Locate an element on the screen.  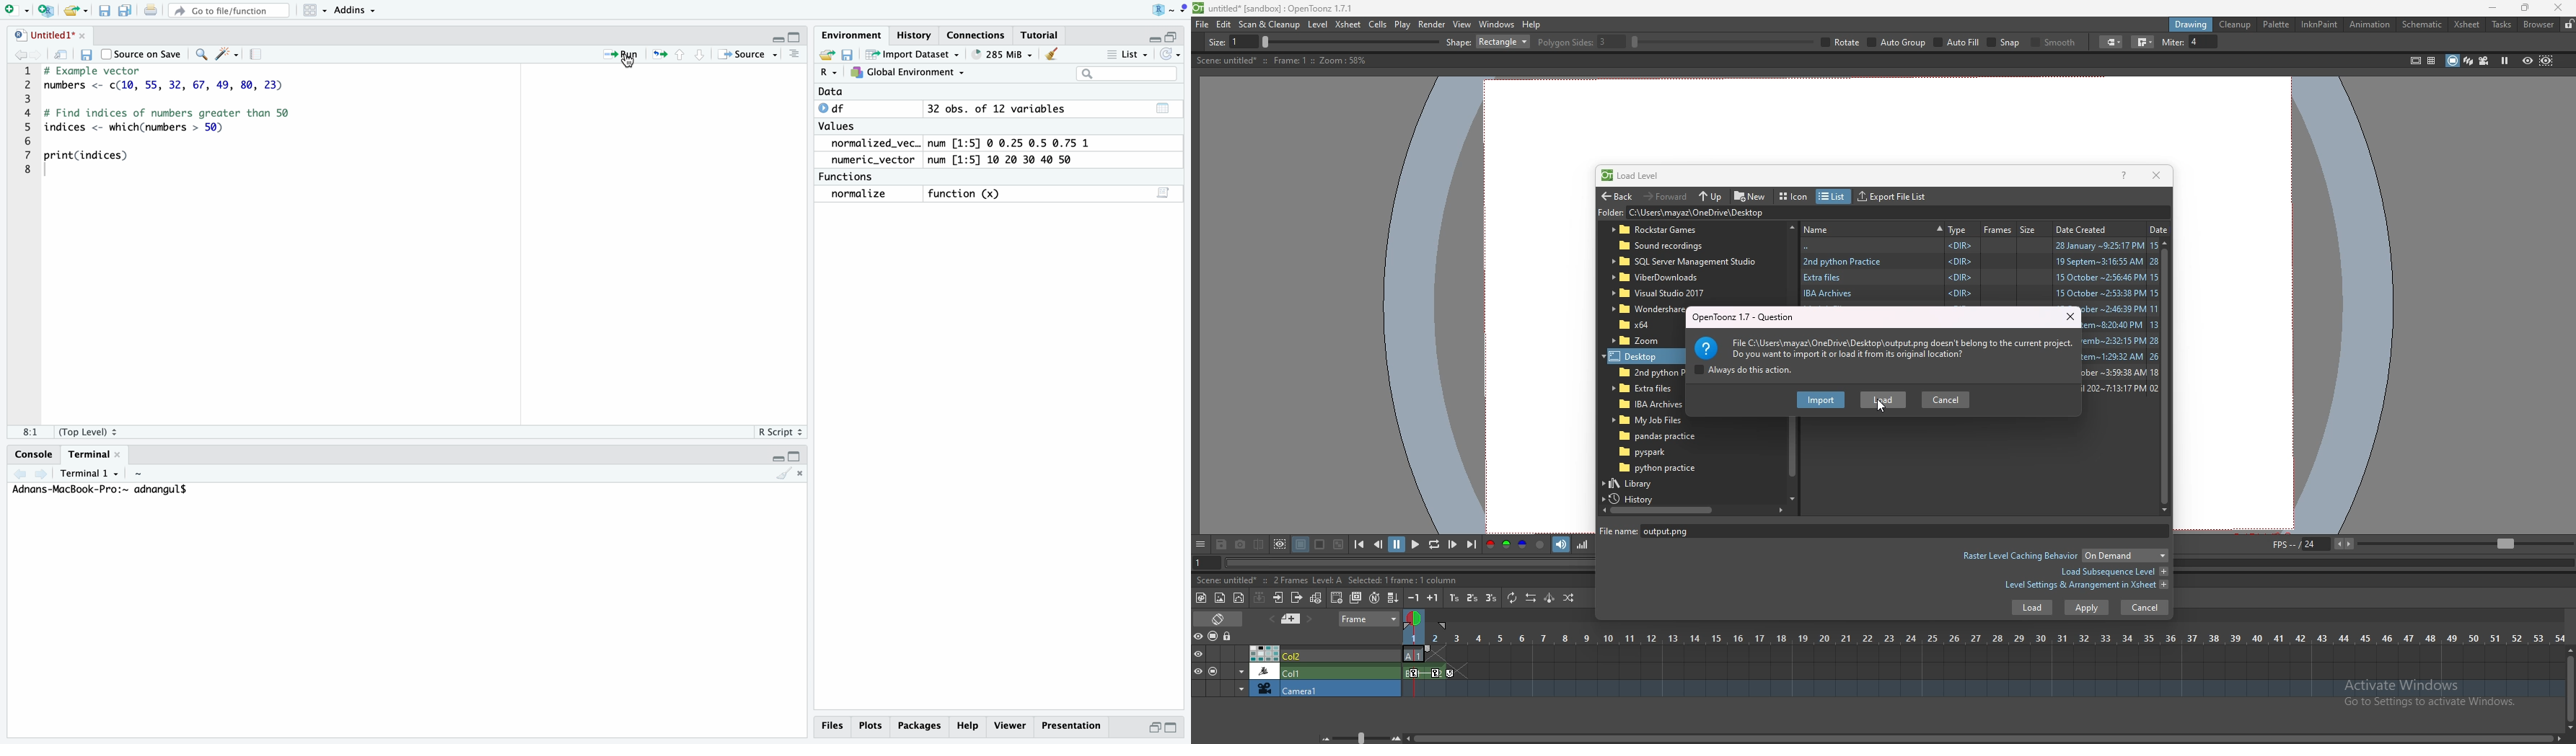
workspace panel is located at coordinates (310, 10).